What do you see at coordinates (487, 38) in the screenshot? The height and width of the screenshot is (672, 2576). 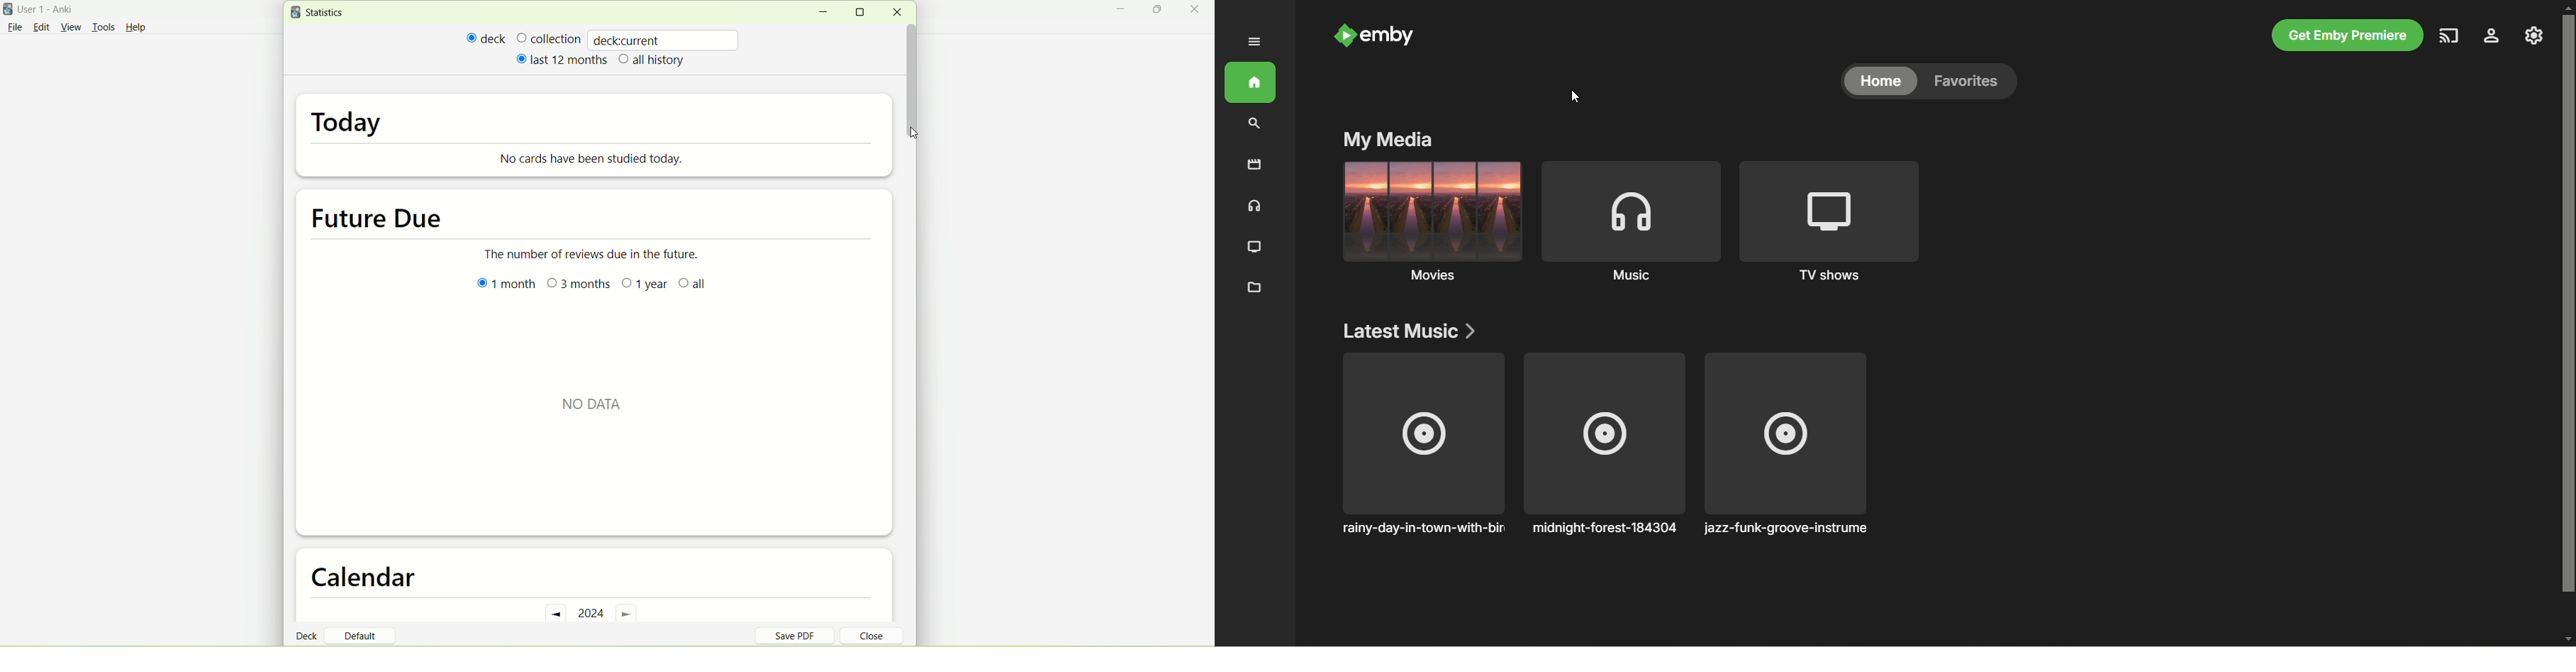 I see `deck` at bounding box center [487, 38].